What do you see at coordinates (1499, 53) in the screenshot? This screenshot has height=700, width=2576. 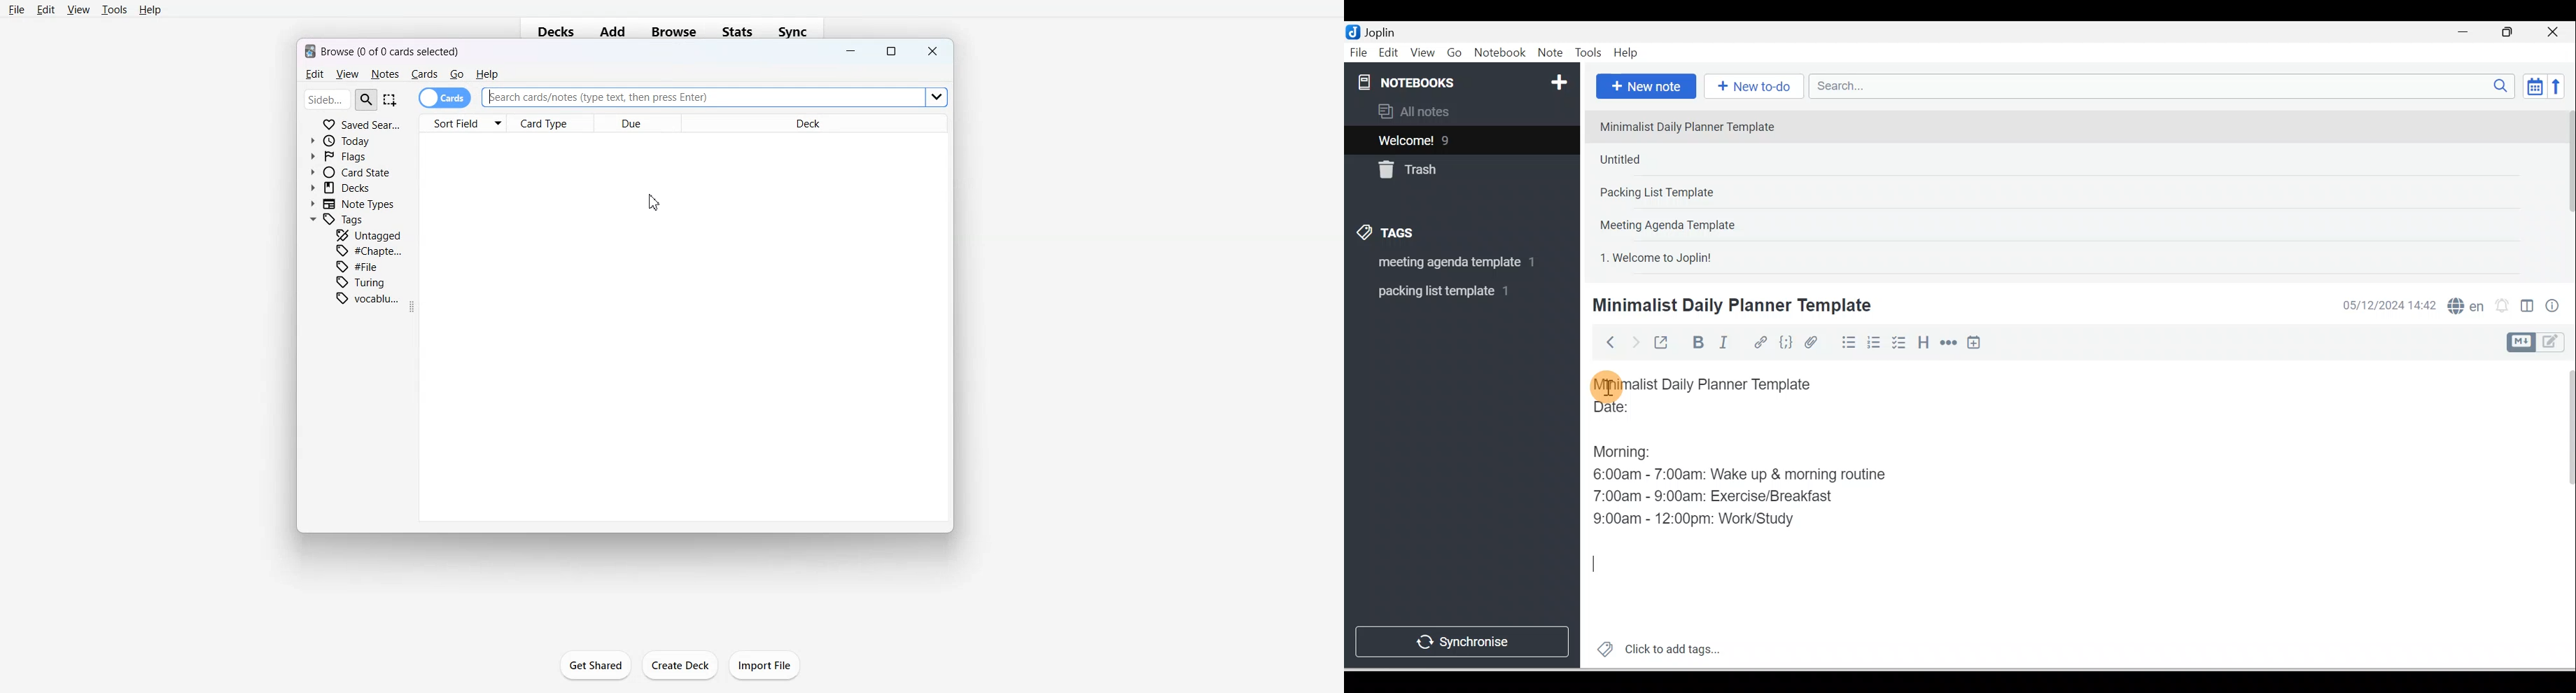 I see `Notebook` at bounding box center [1499, 53].